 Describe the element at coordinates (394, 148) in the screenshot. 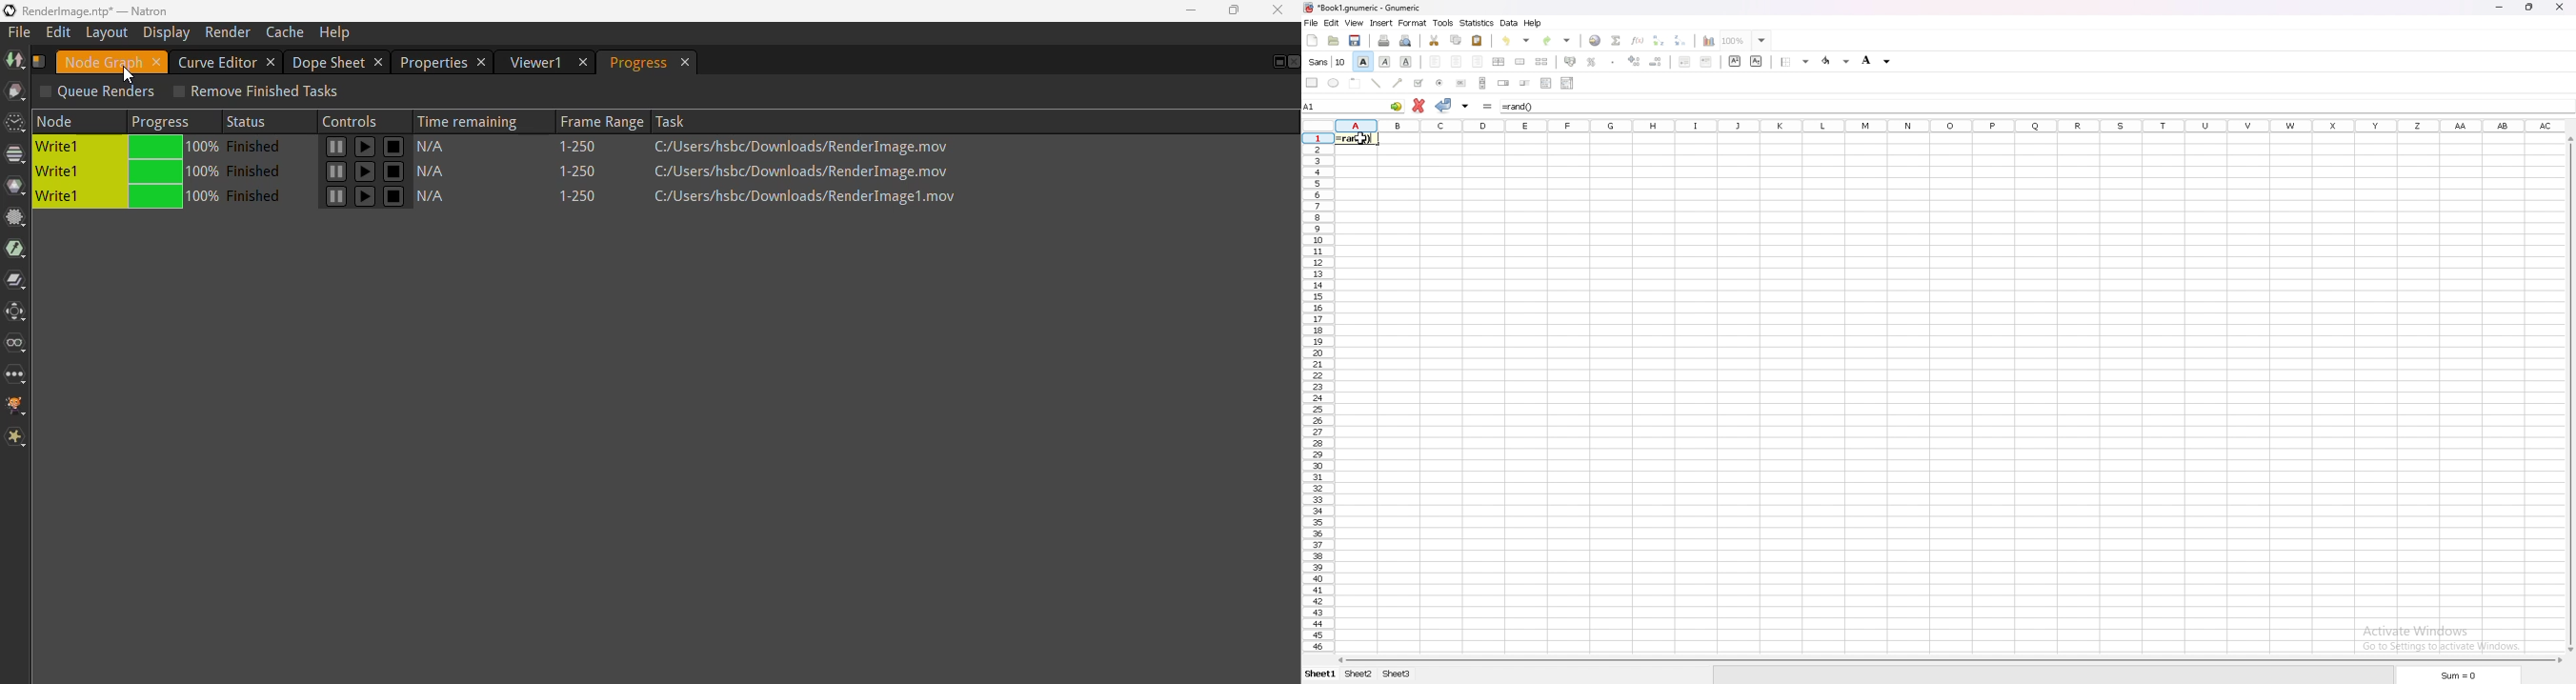

I see `stop` at that location.